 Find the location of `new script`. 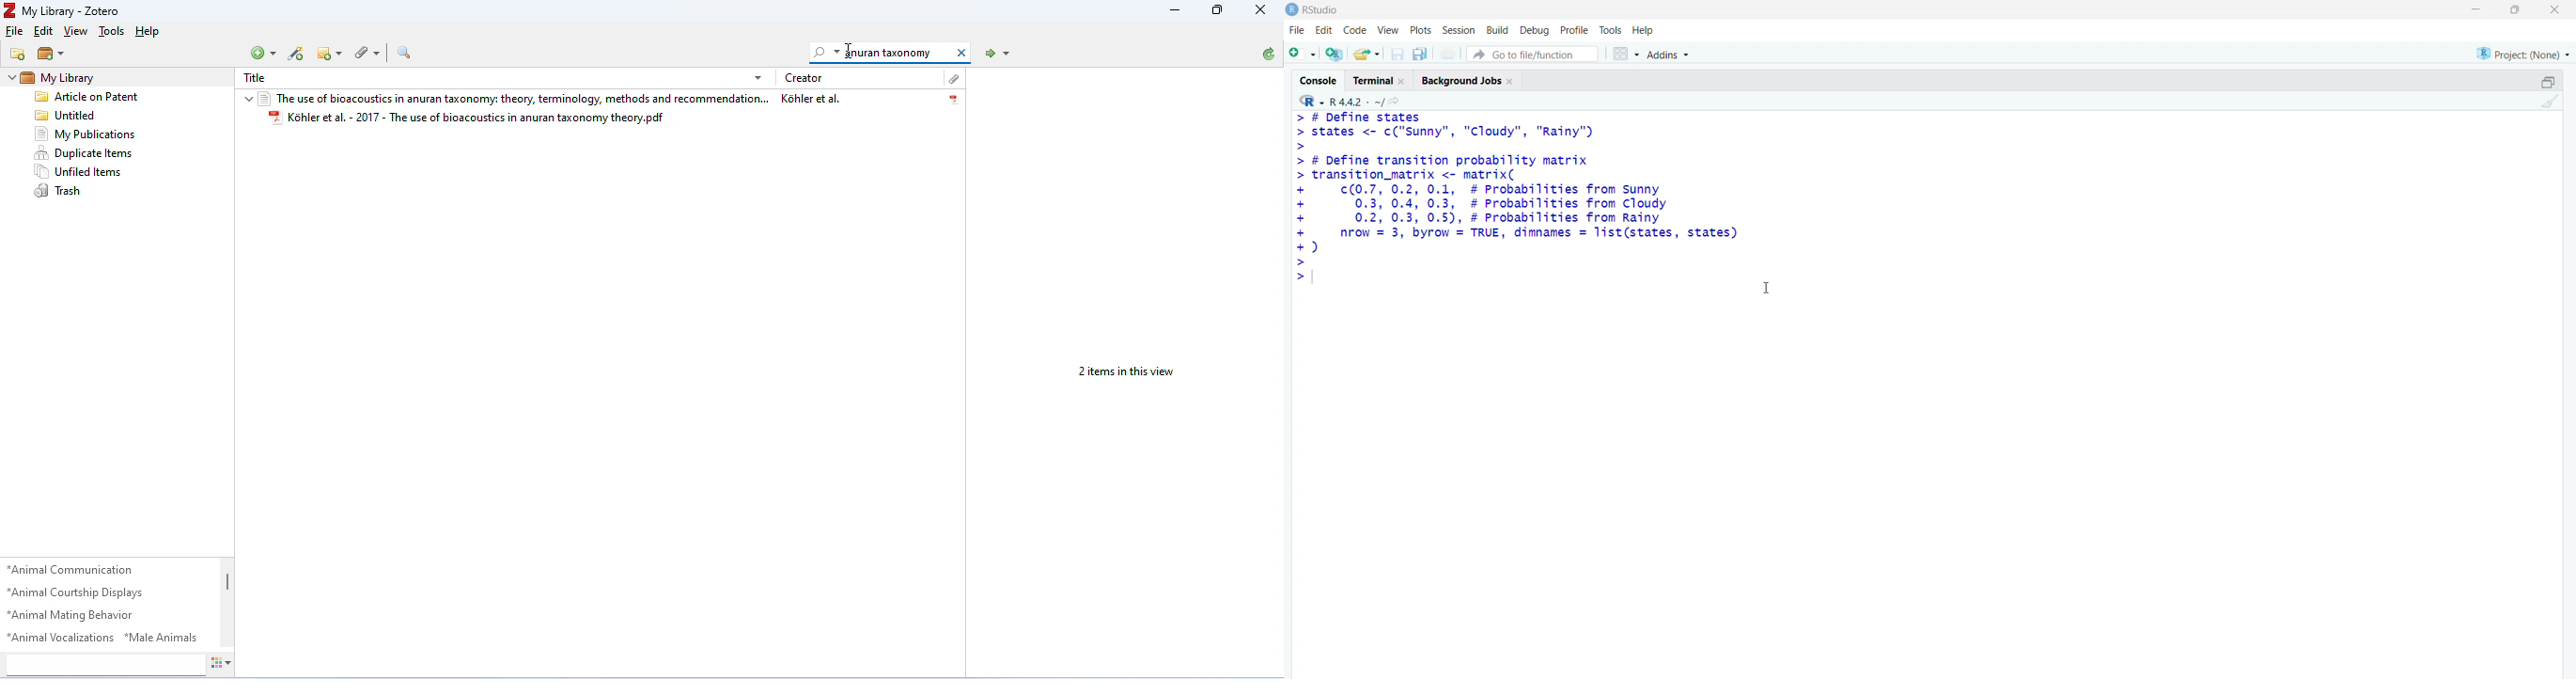

new script is located at coordinates (1302, 53).